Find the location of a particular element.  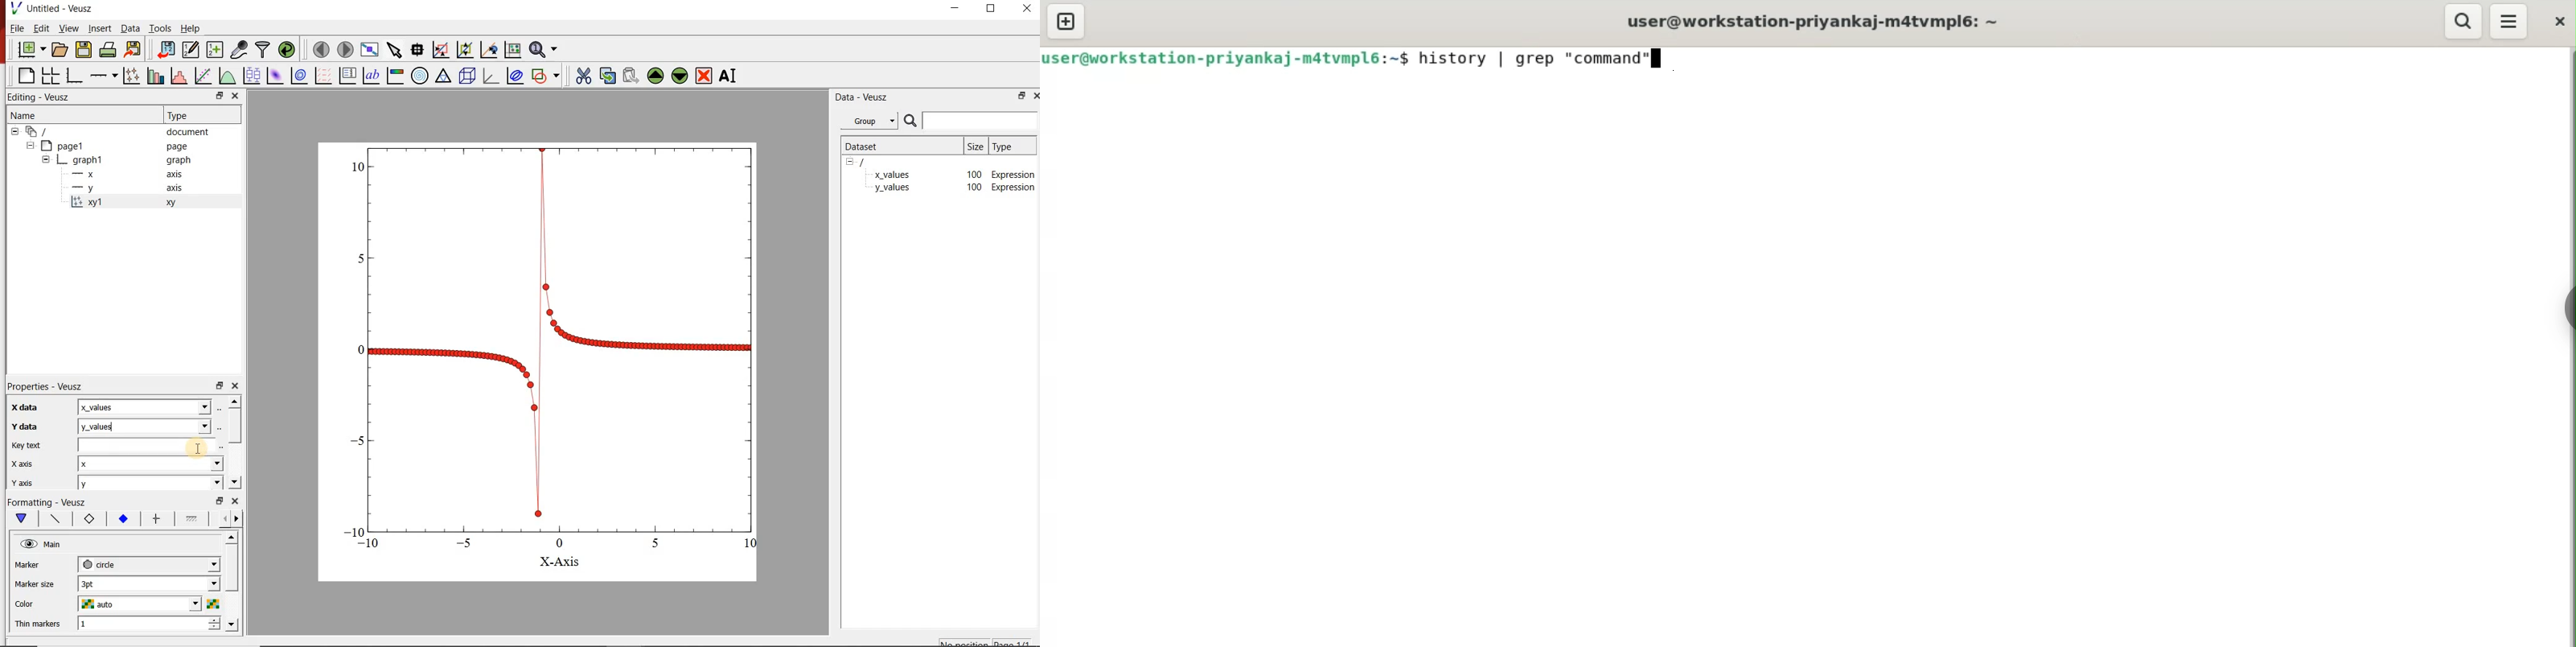

help is located at coordinates (194, 28).